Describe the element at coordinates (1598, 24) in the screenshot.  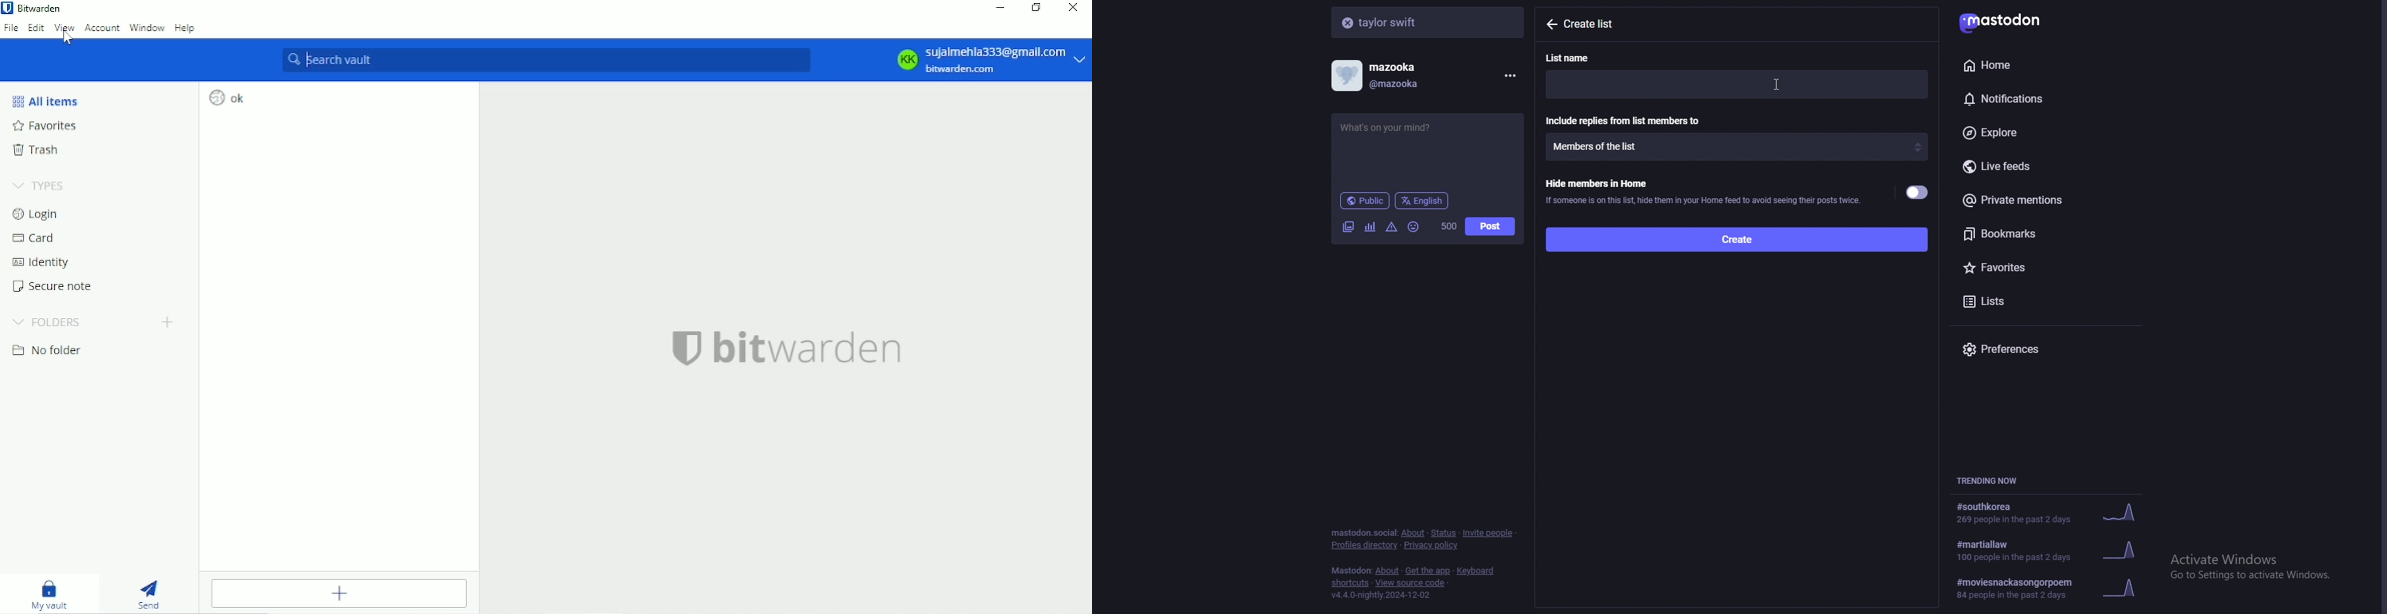
I see `create list` at that location.